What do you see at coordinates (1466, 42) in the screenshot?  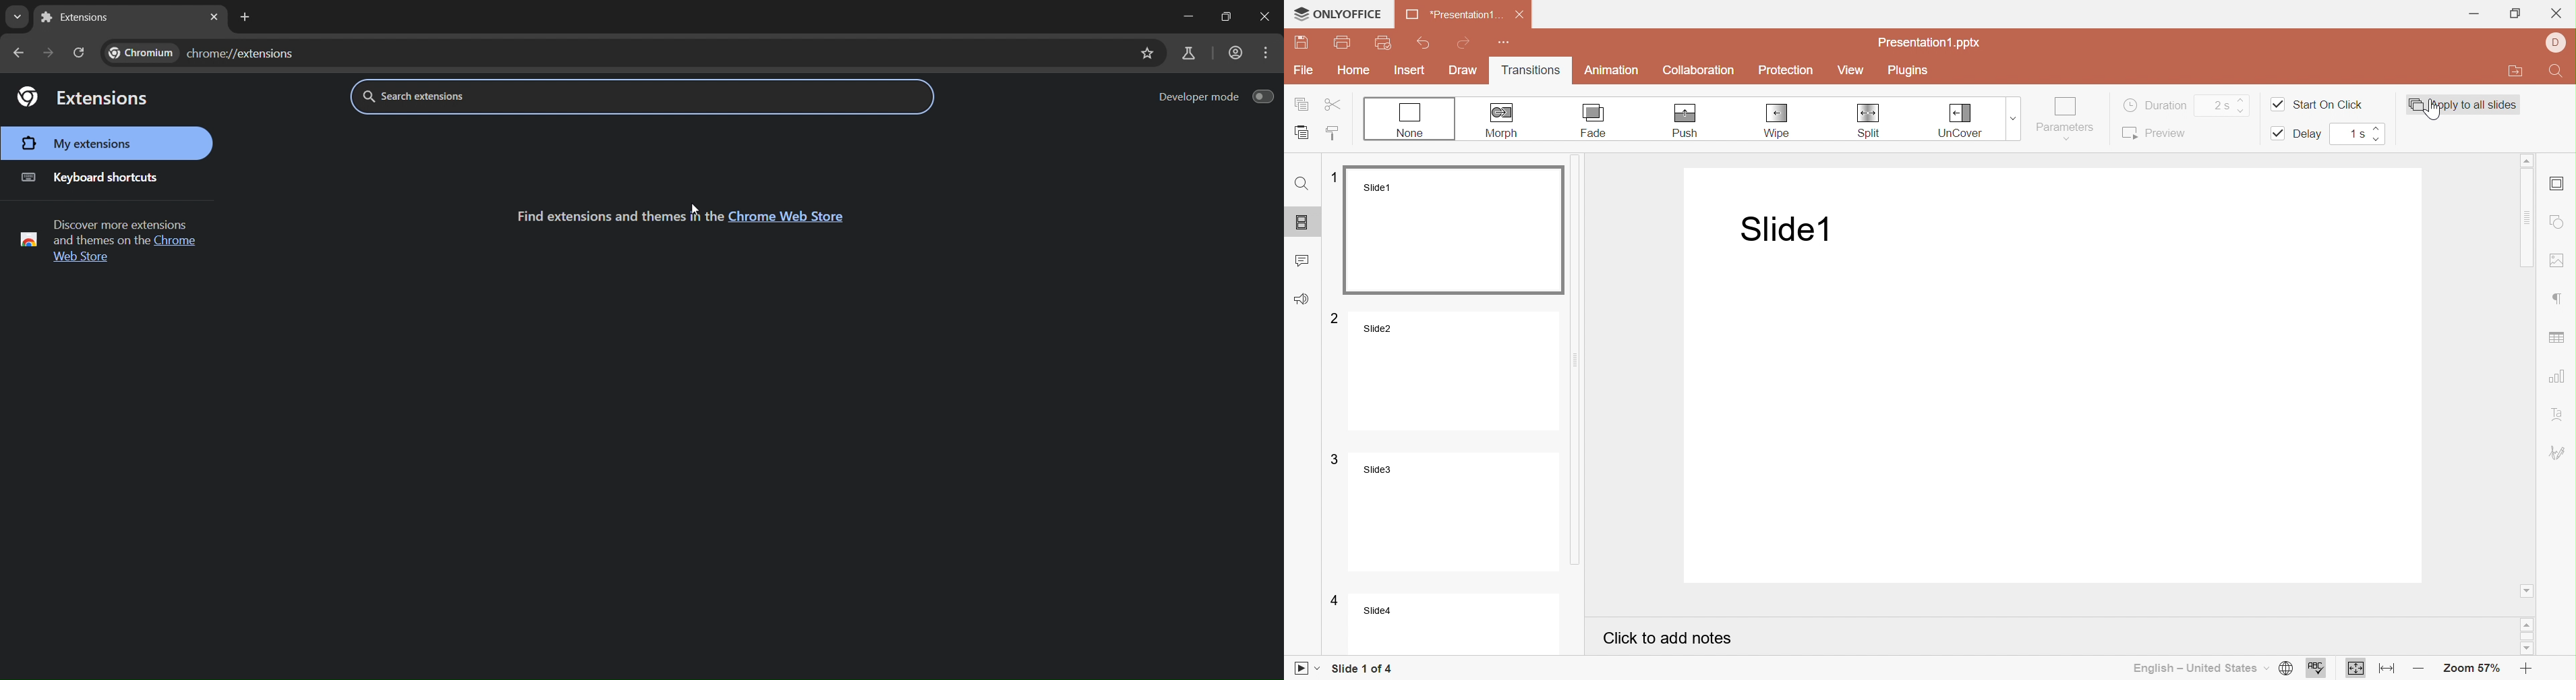 I see `Redo` at bounding box center [1466, 42].